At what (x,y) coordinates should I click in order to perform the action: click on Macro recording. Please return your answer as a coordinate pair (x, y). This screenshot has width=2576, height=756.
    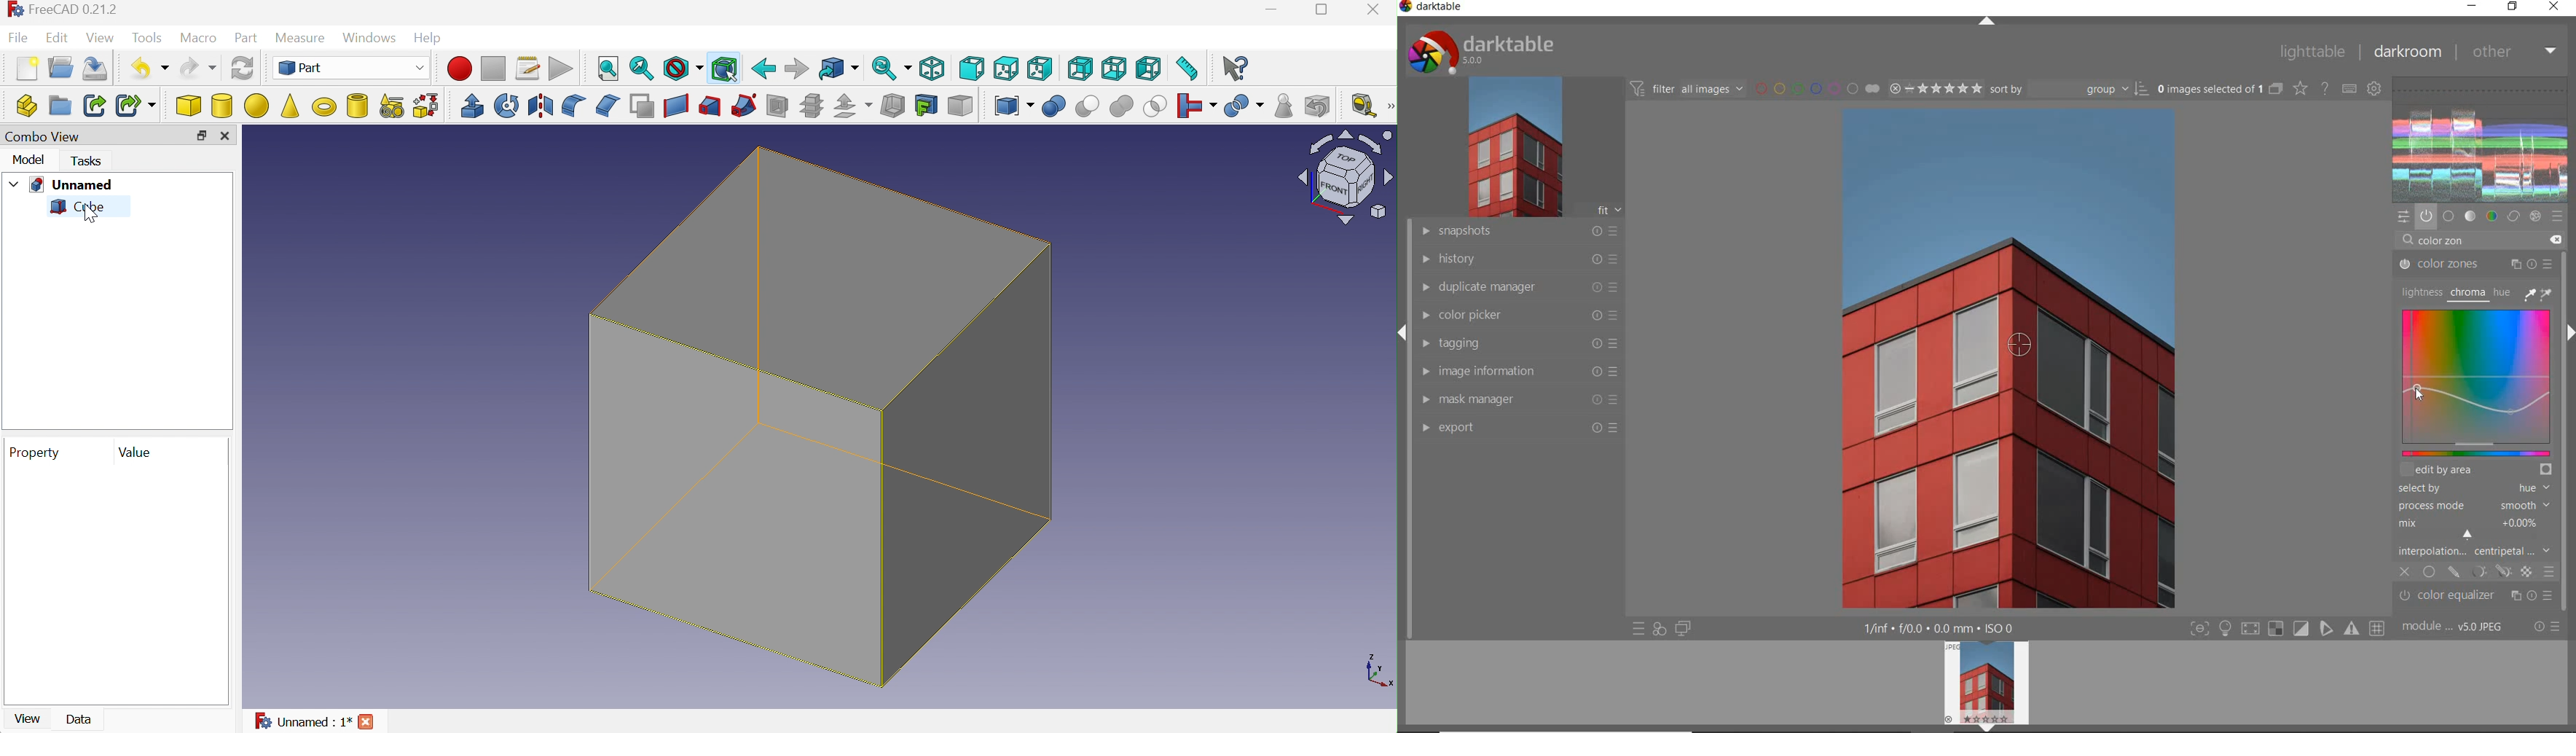
    Looking at the image, I should click on (459, 68).